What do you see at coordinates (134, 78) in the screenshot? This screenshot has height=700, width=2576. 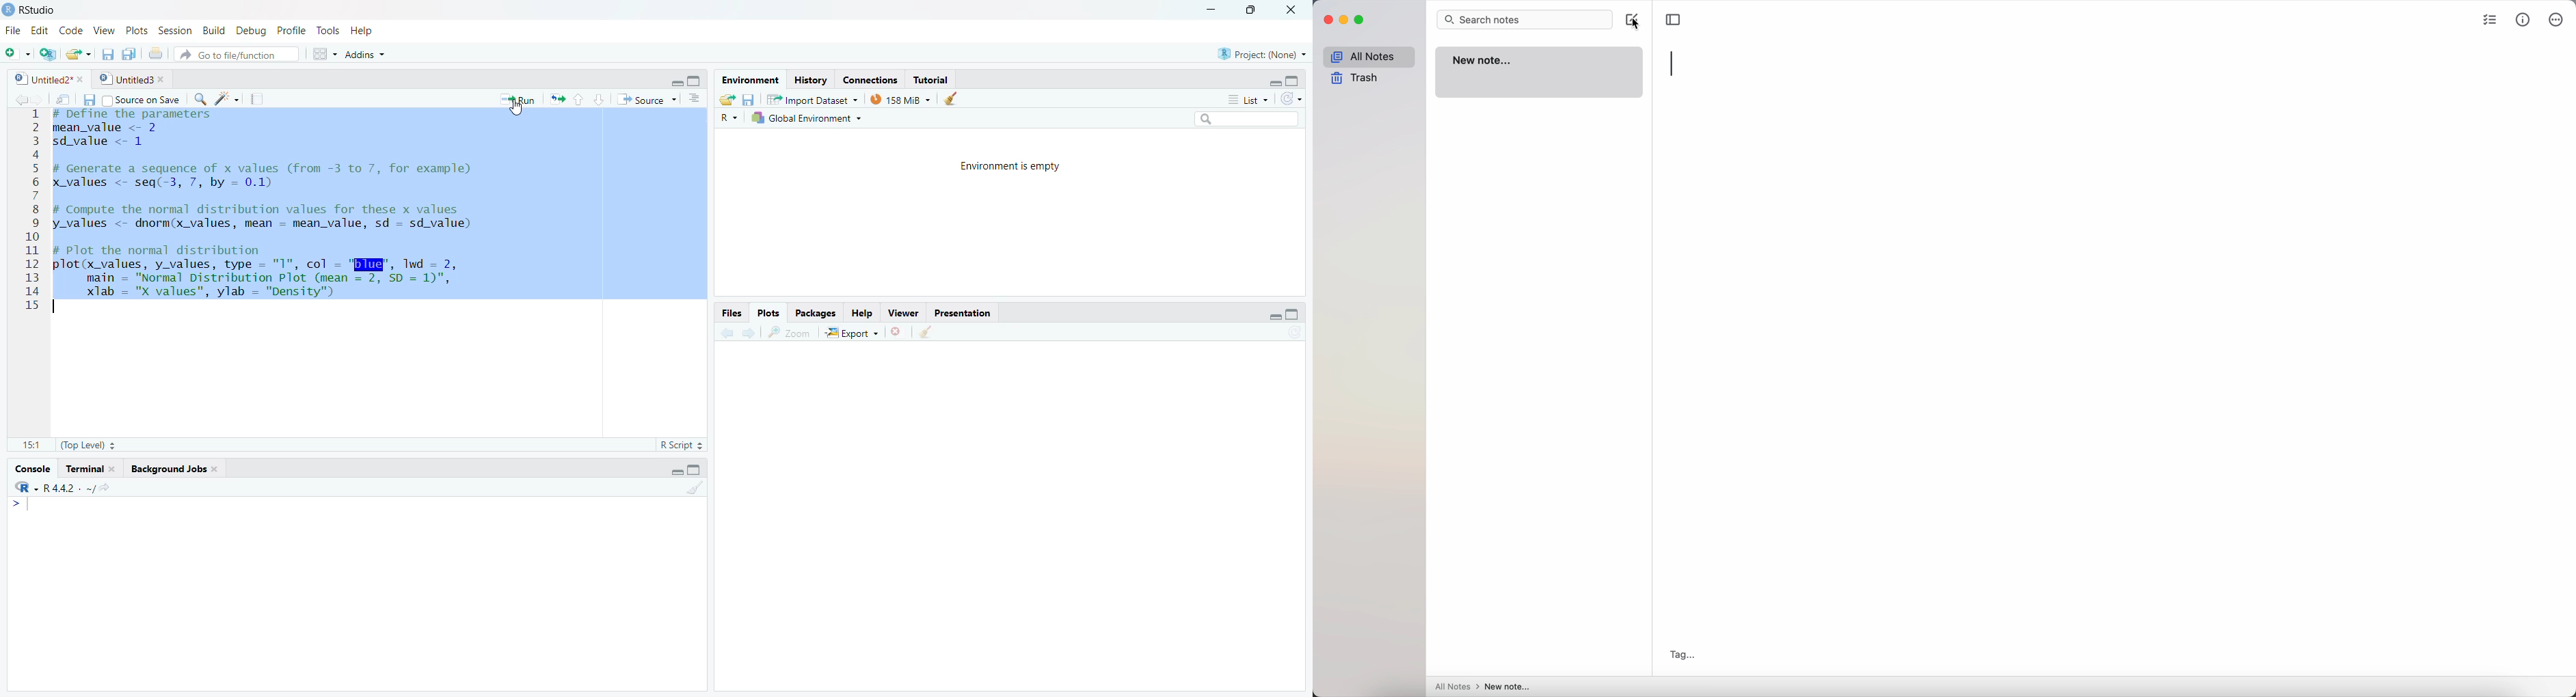 I see `Untitled` at bounding box center [134, 78].